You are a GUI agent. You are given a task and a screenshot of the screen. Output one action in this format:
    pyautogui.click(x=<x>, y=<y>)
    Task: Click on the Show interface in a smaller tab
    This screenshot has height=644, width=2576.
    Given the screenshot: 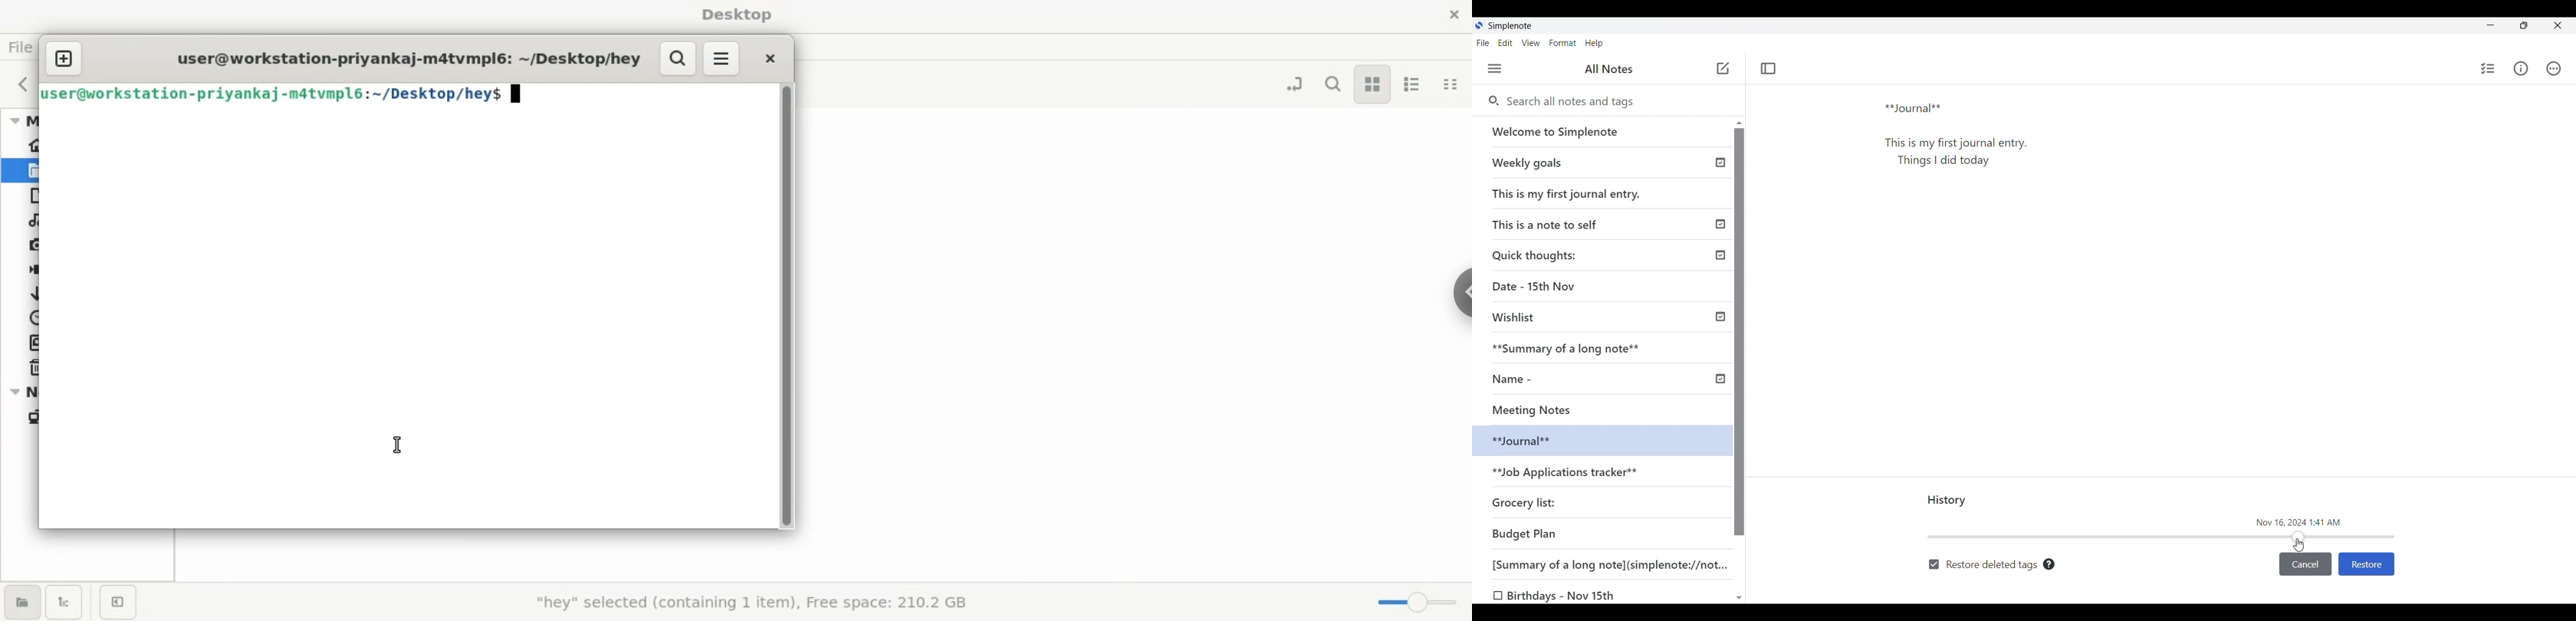 What is the action you would take?
    pyautogui.click(x=2524, y=25)
    